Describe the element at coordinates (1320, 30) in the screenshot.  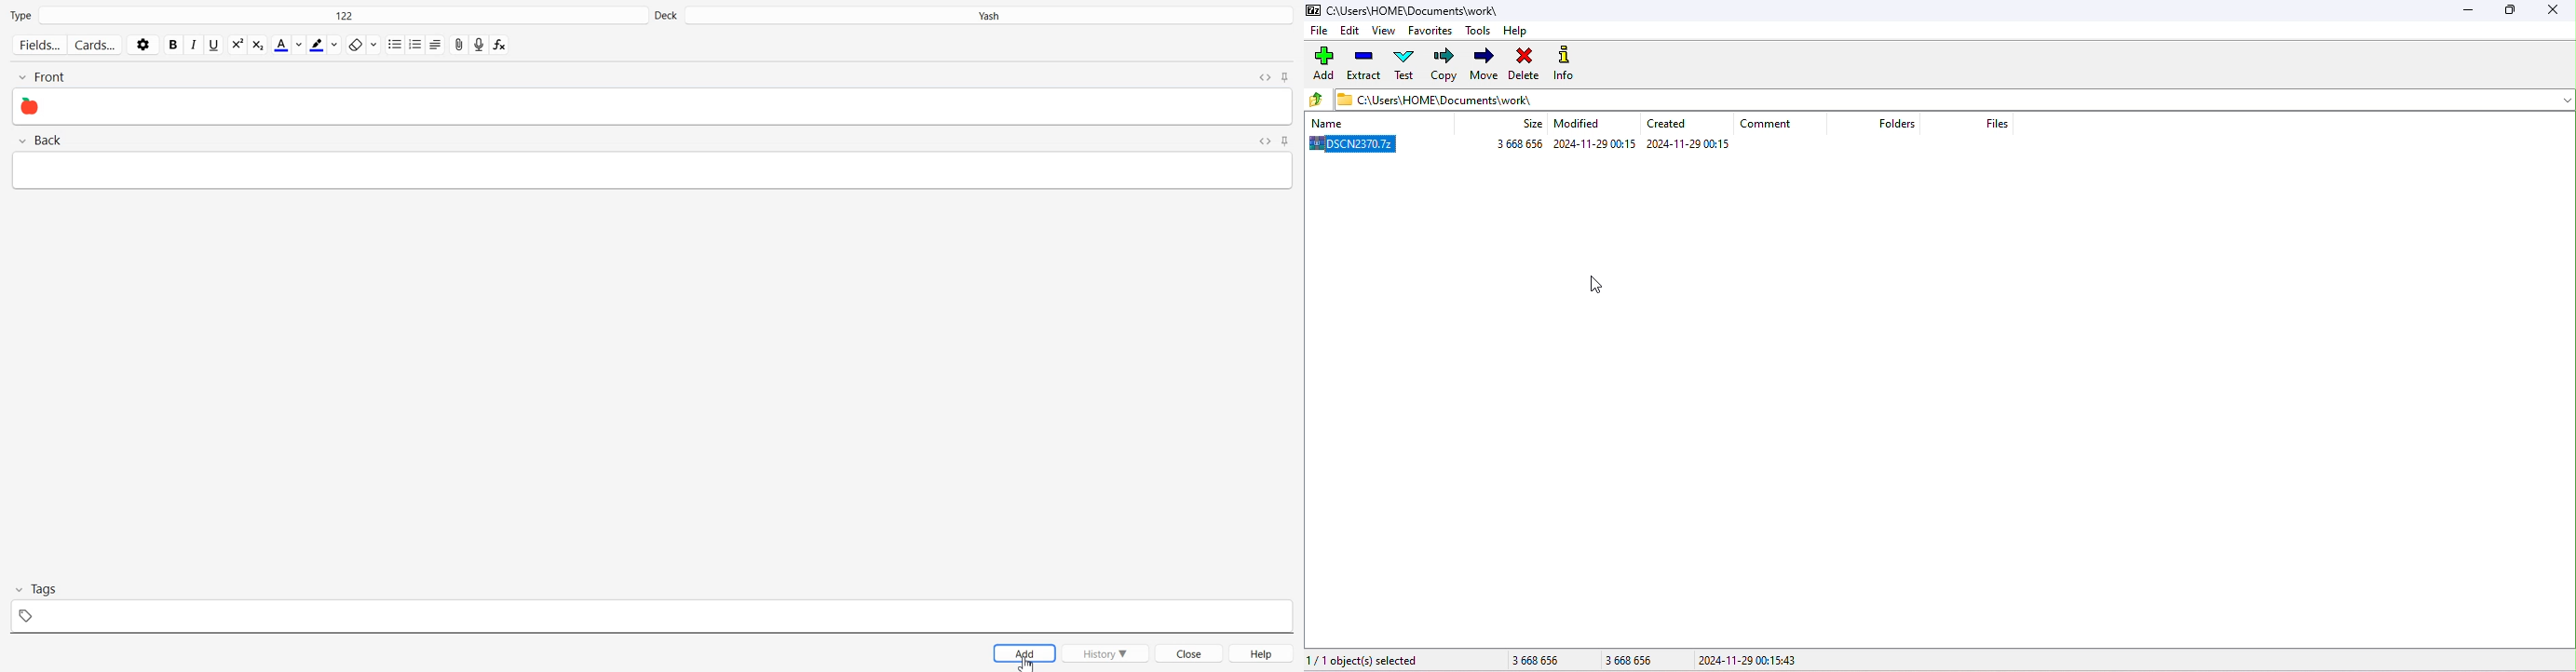
I see `file` at that location.